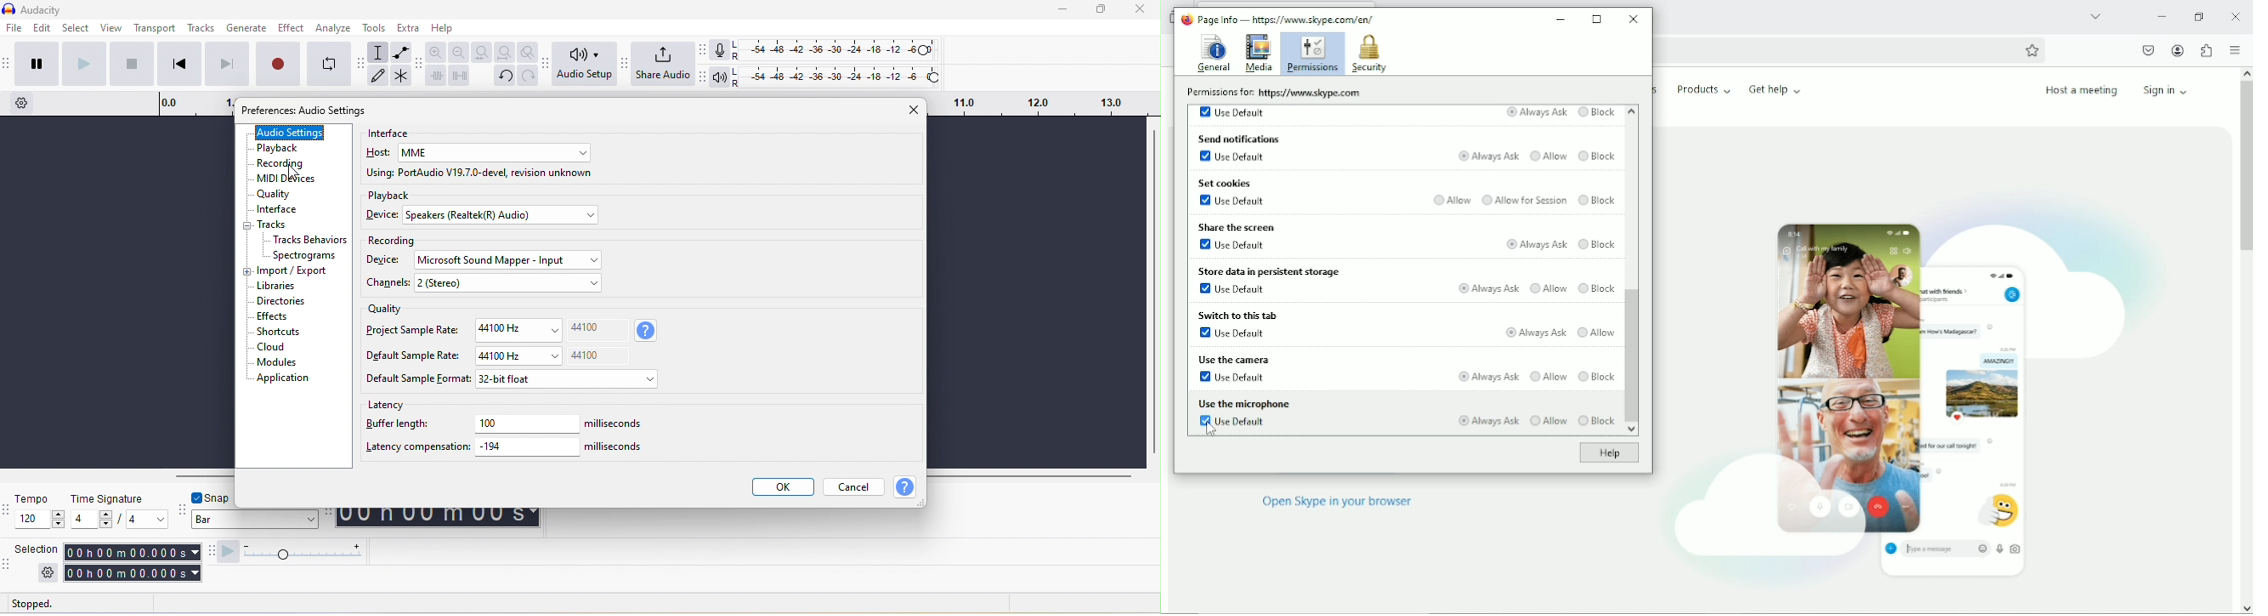 This screenshot has width=2268, height=616. I want to click on draw tool, so click(378, 75).